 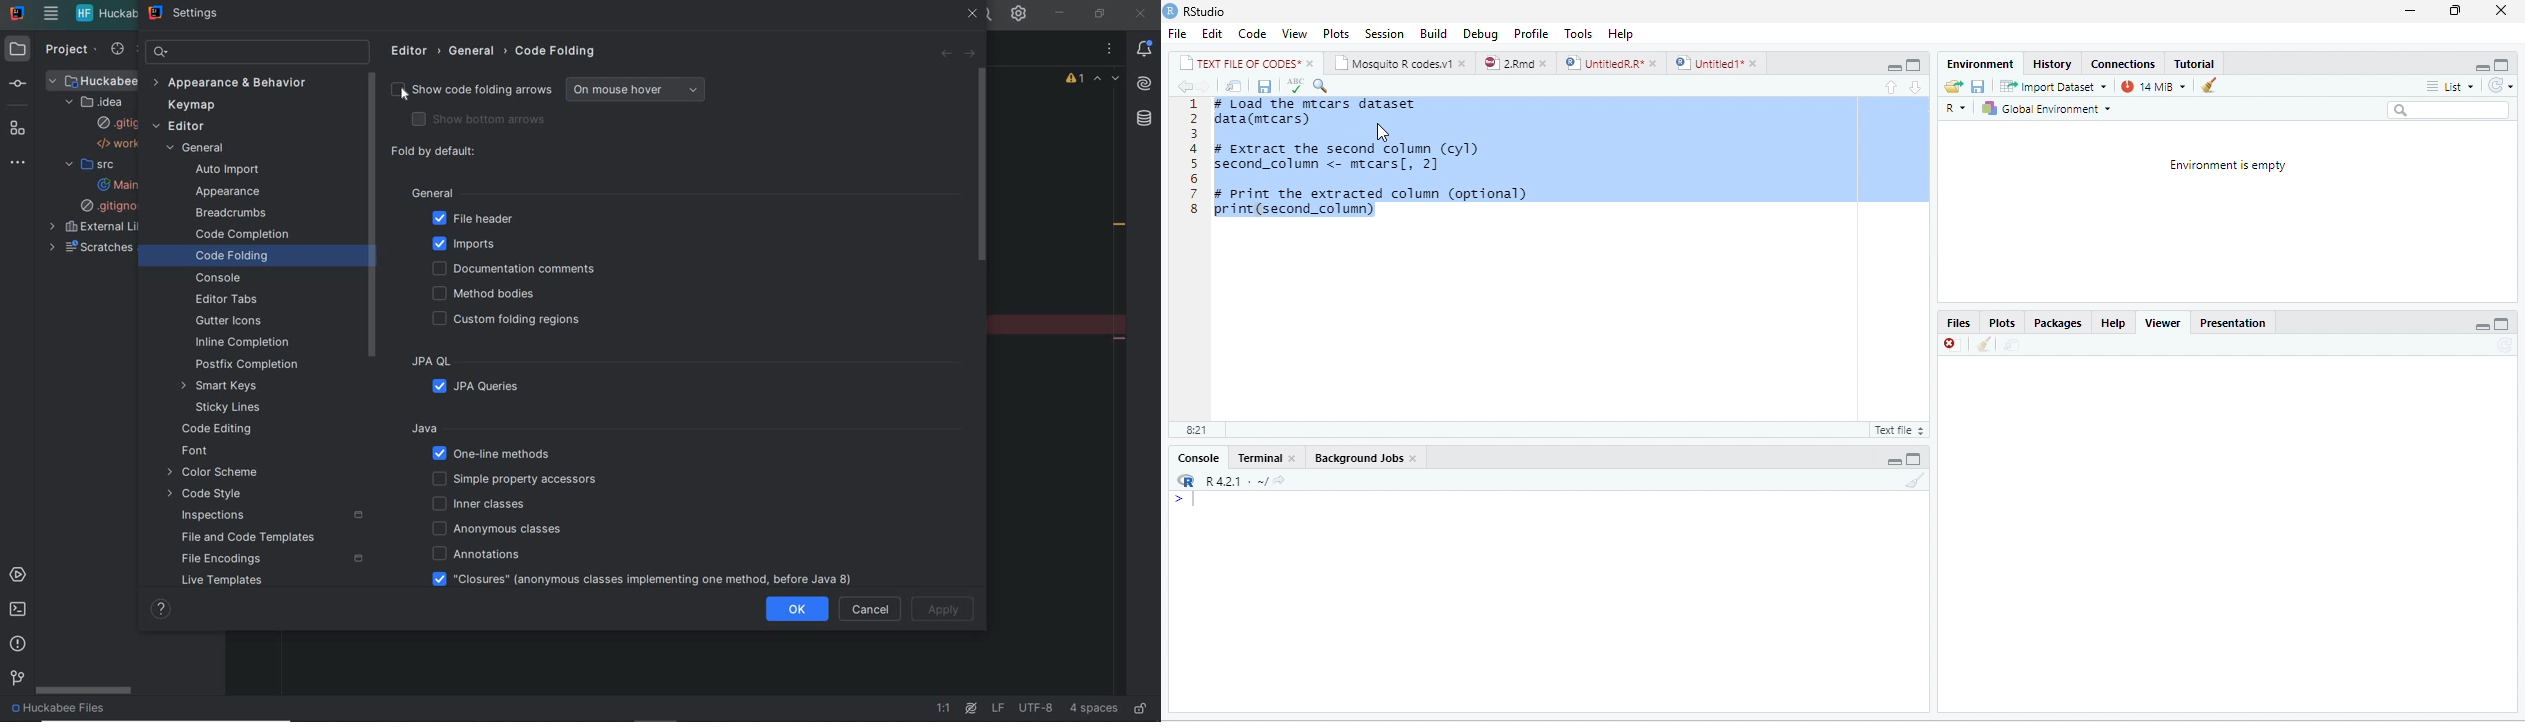 What do you see at coordinates (1898, 87) in the screenshot?
I see `upward` at bounding box center [1898, 87].